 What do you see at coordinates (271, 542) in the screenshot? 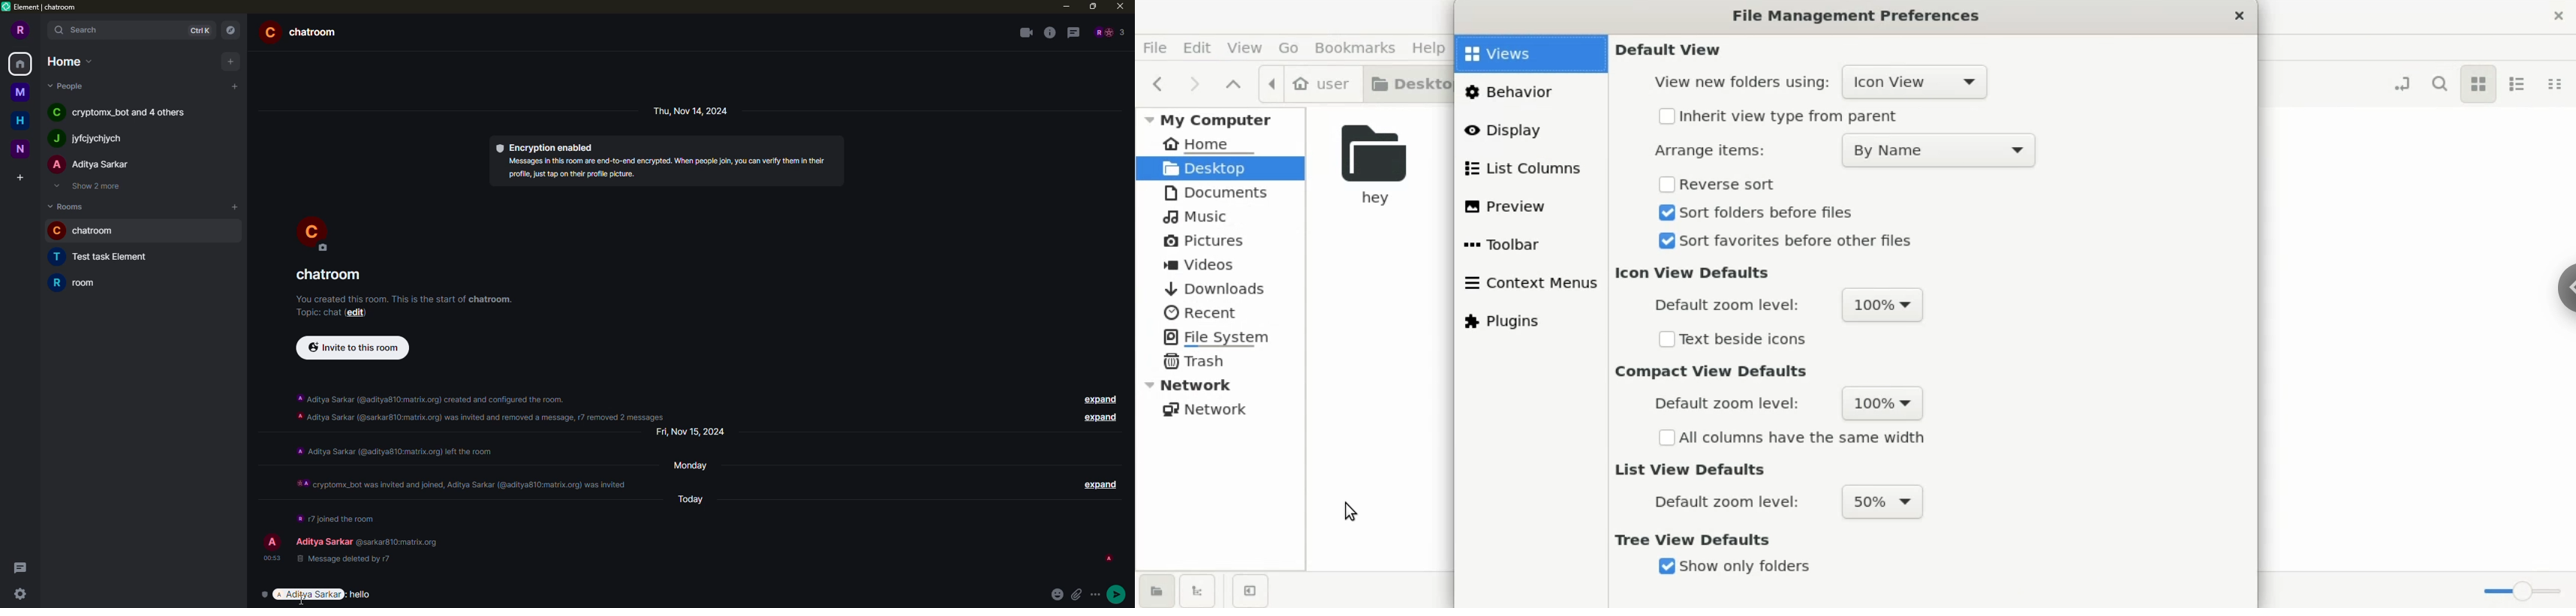
I see `profile` at bounding box center [271, 542].